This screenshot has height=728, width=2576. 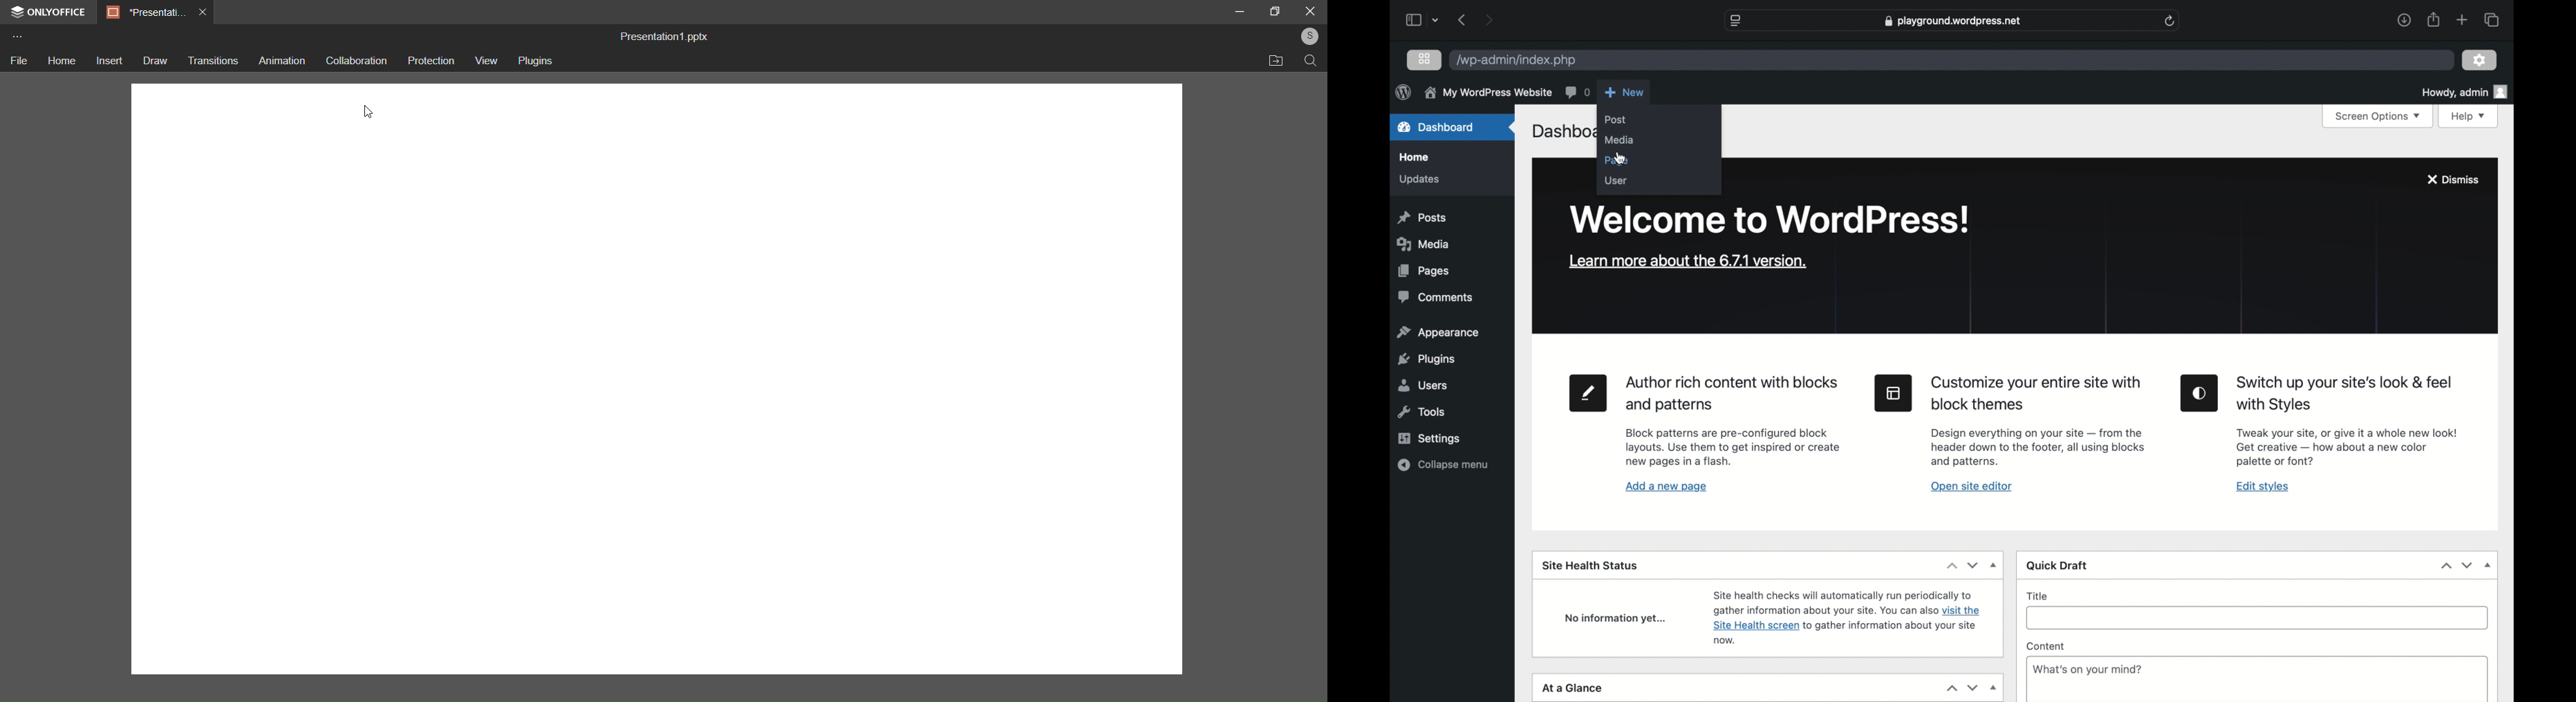 I want to click on new, so click(x=1625, y=92).